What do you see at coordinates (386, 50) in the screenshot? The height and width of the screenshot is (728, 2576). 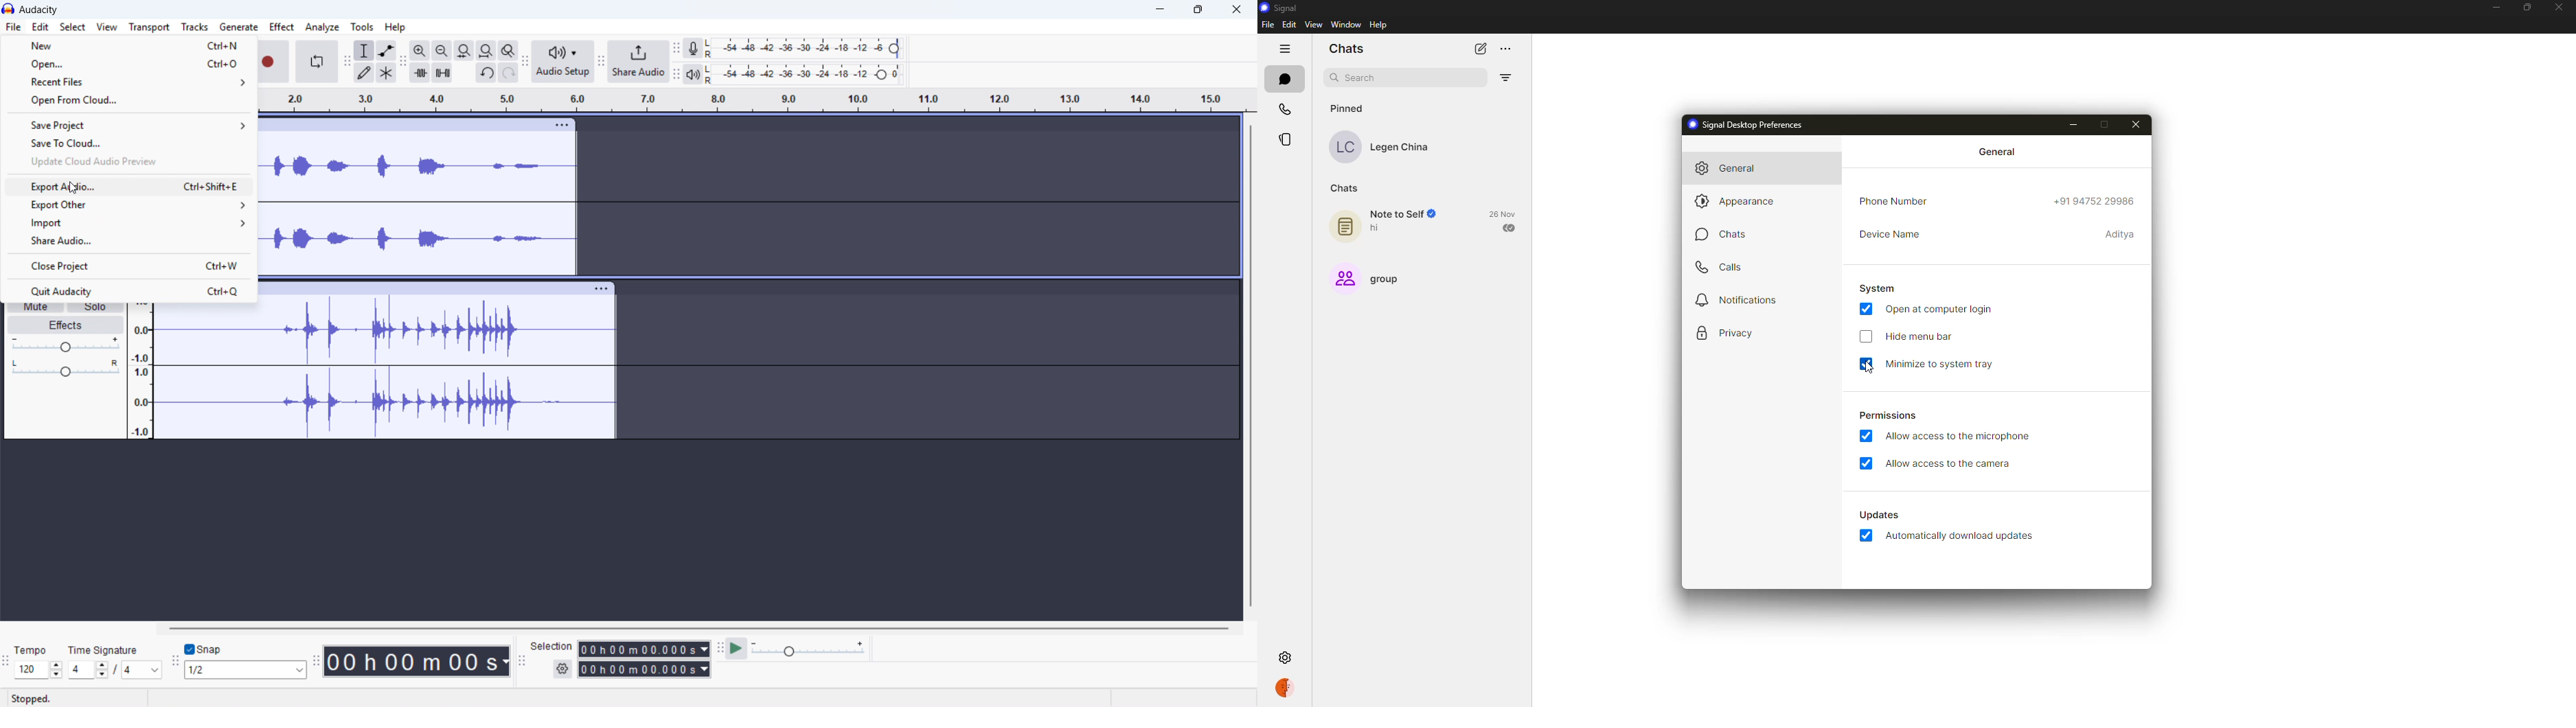 I see `Envelope tool ` at bounding box center [386, 50].